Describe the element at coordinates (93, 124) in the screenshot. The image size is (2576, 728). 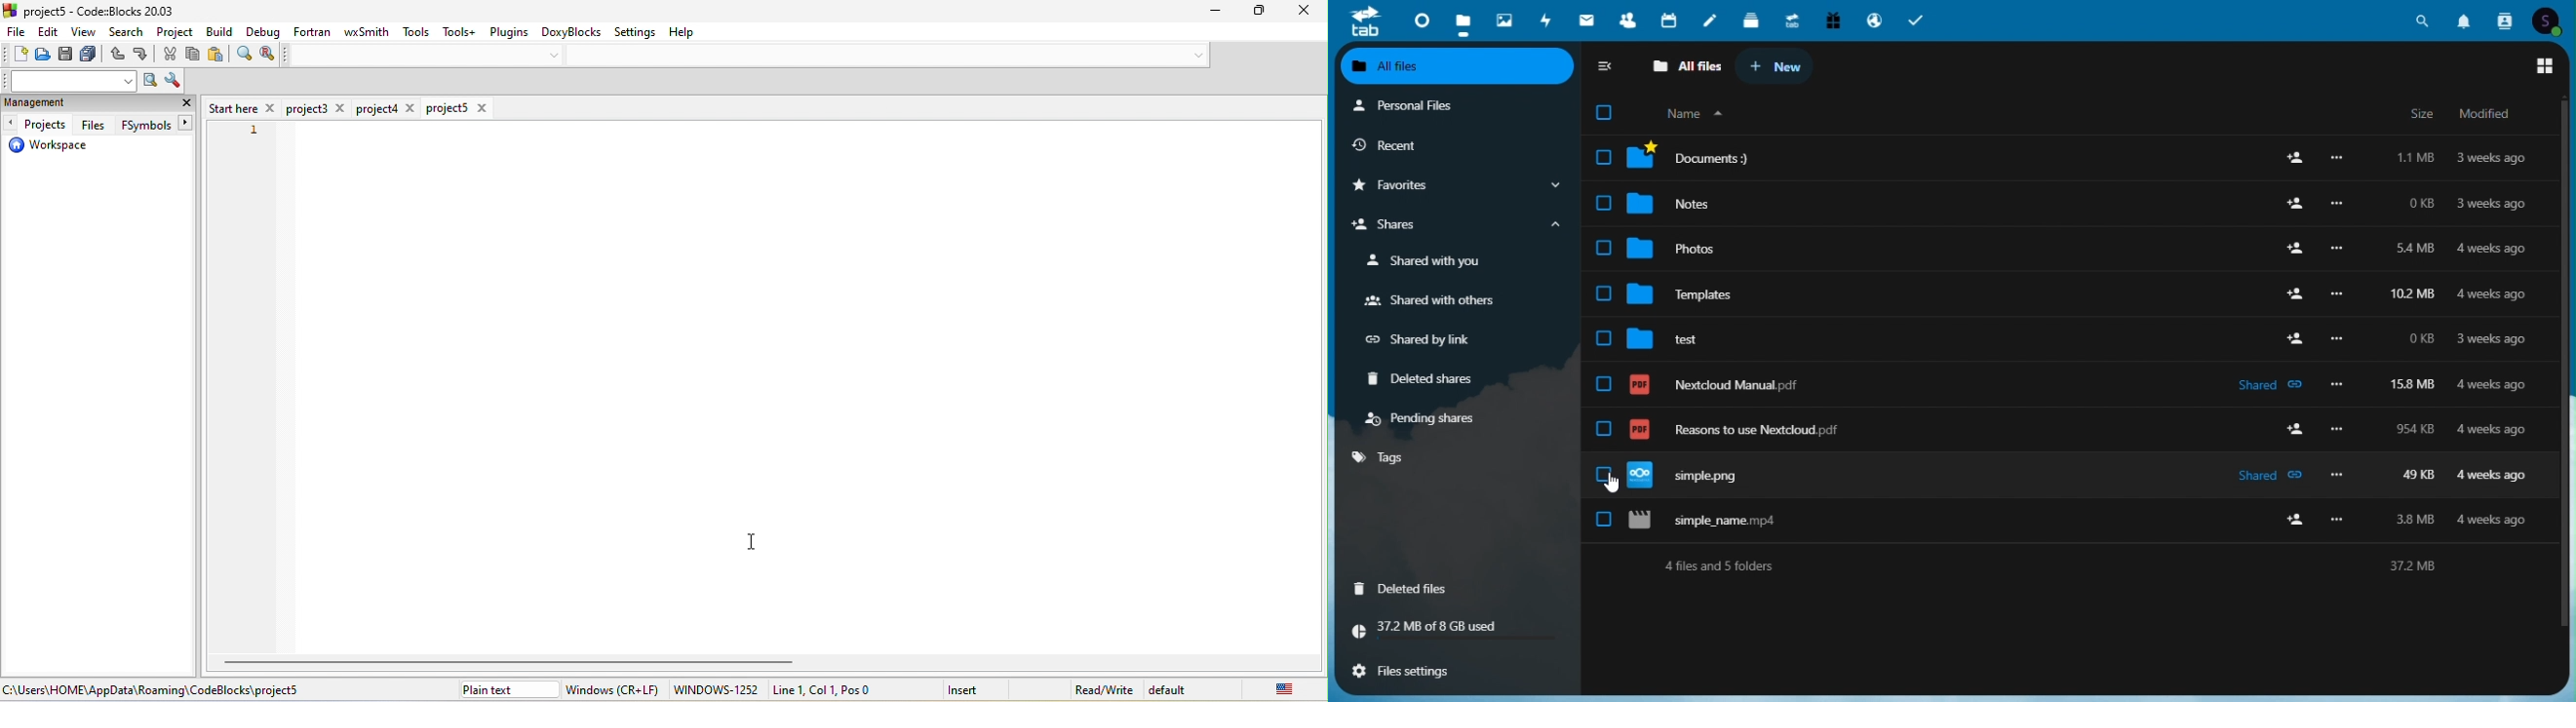
I see `files` at that location.